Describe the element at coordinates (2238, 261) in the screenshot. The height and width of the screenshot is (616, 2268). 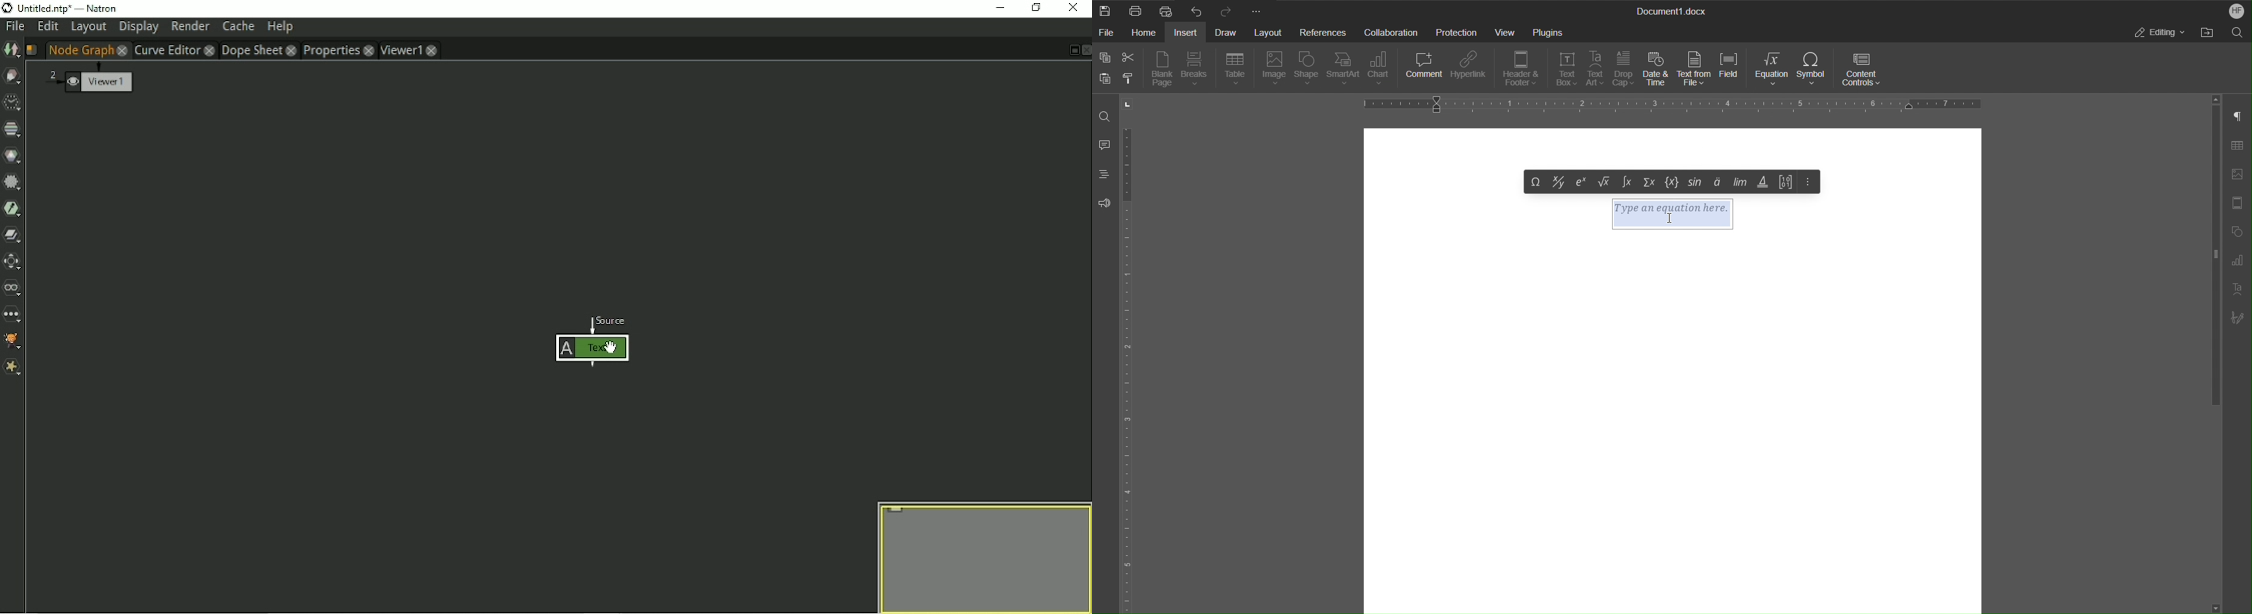
I see `Graph` at that location.